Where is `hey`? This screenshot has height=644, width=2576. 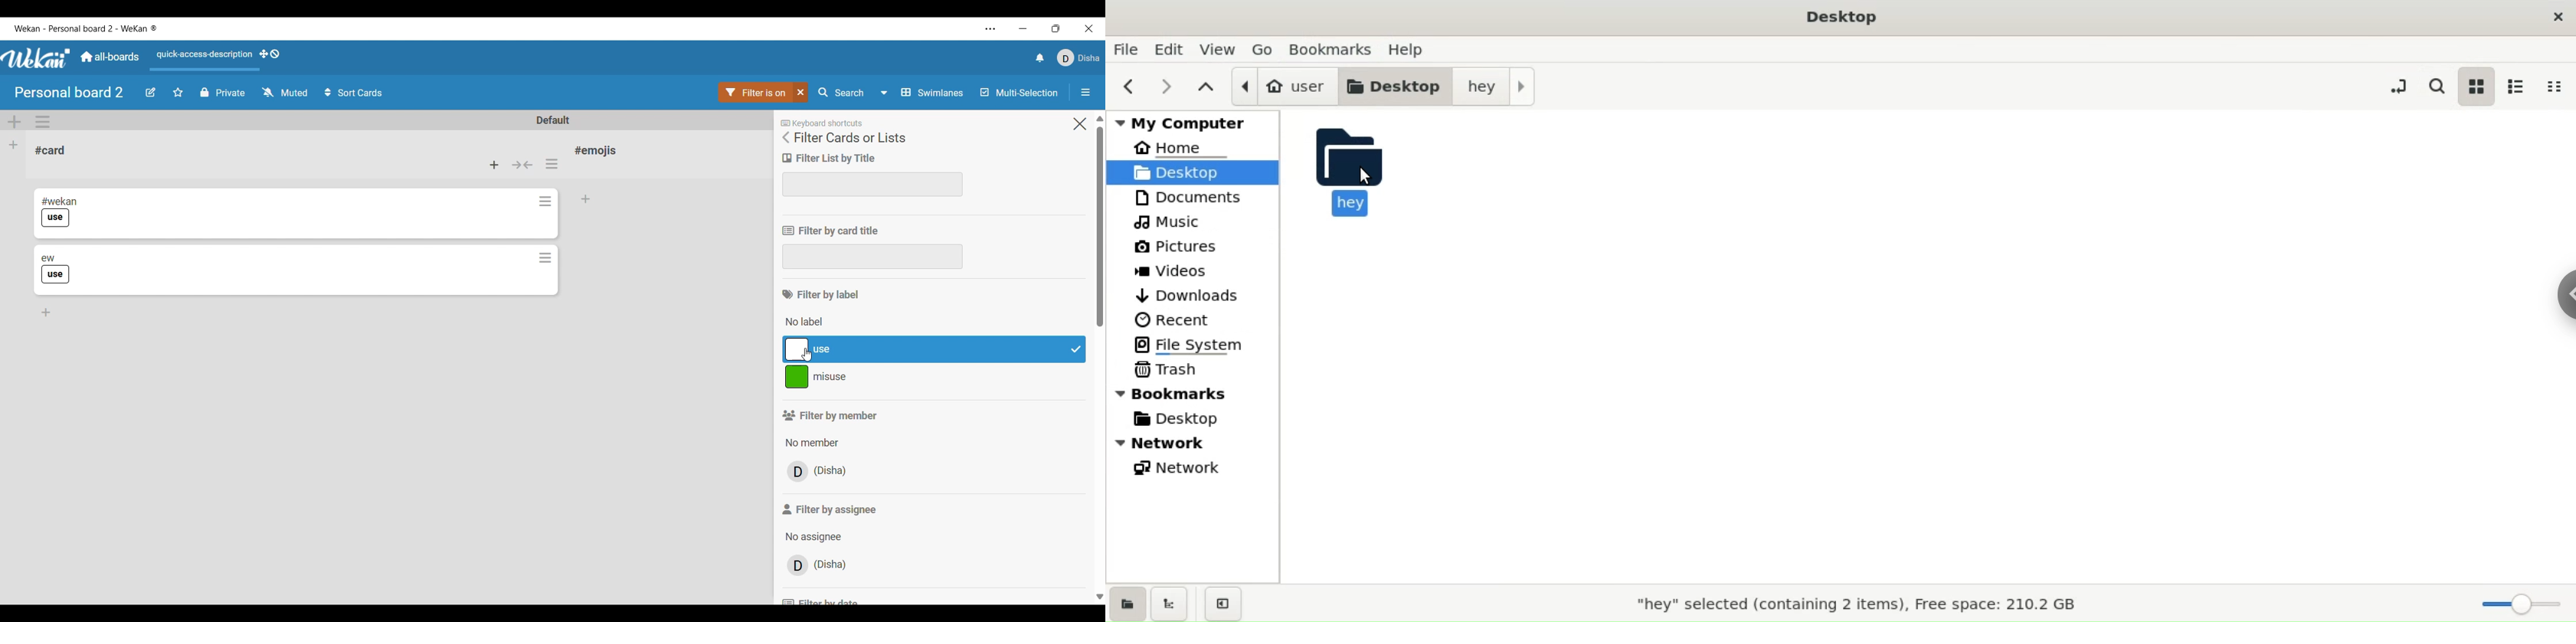
hey is located at coordinates (1360, 169).